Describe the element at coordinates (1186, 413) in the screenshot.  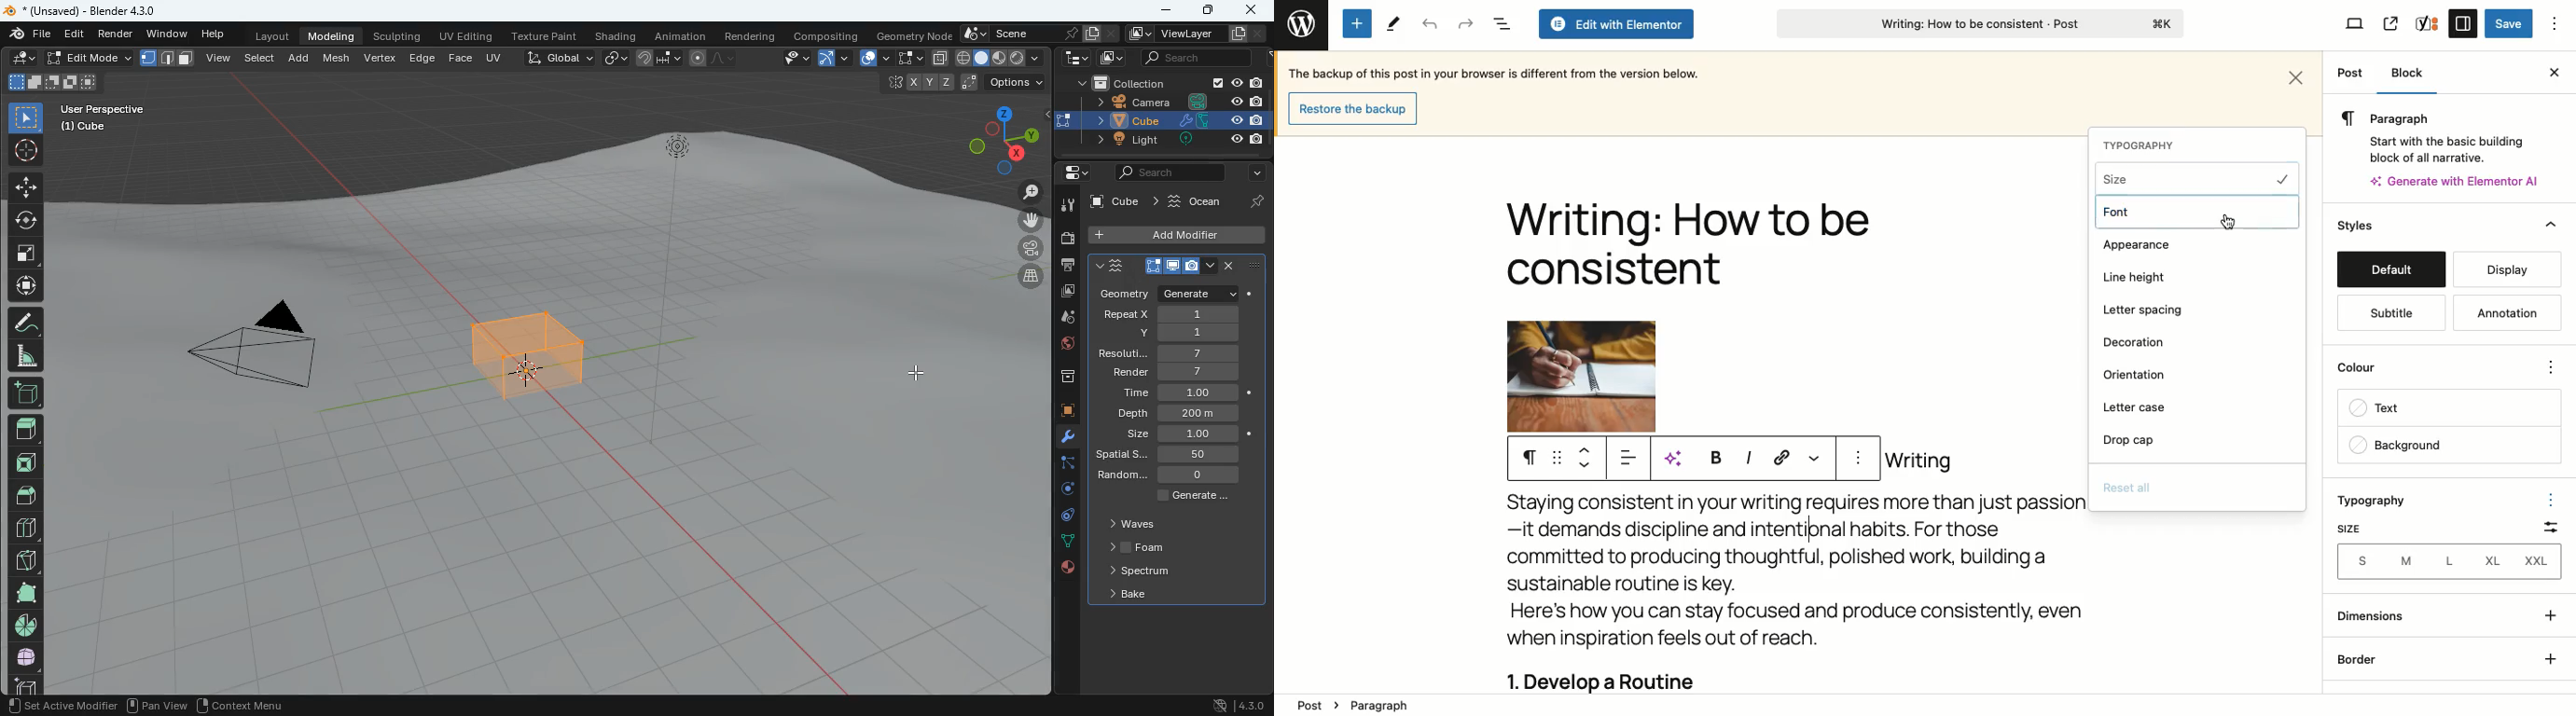
I see `depth` at that location.